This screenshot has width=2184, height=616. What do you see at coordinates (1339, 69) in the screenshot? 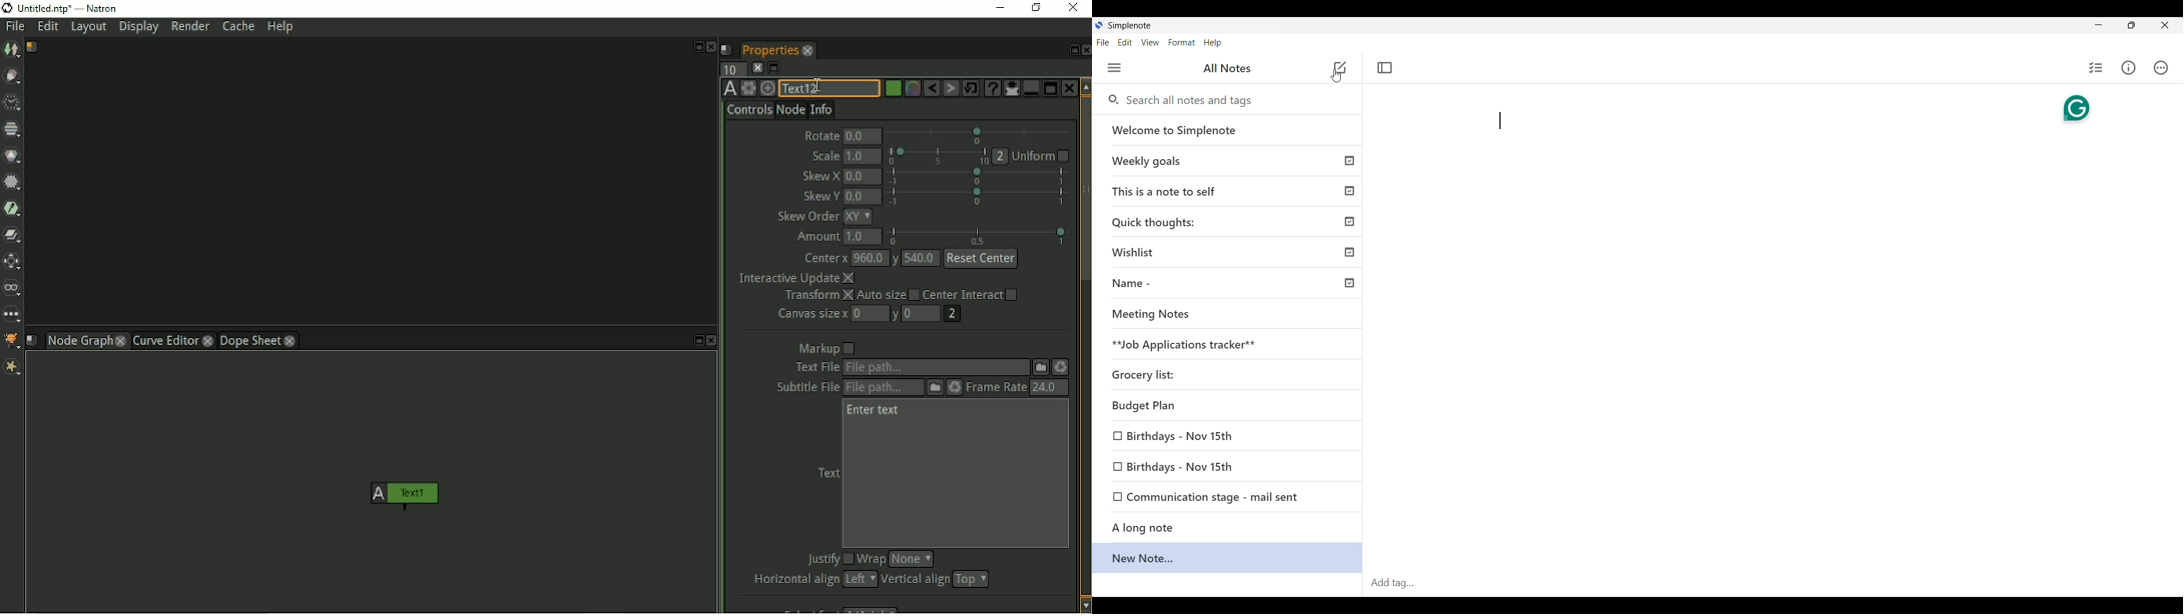
I see `add note` at bounding box center [1339, 69].